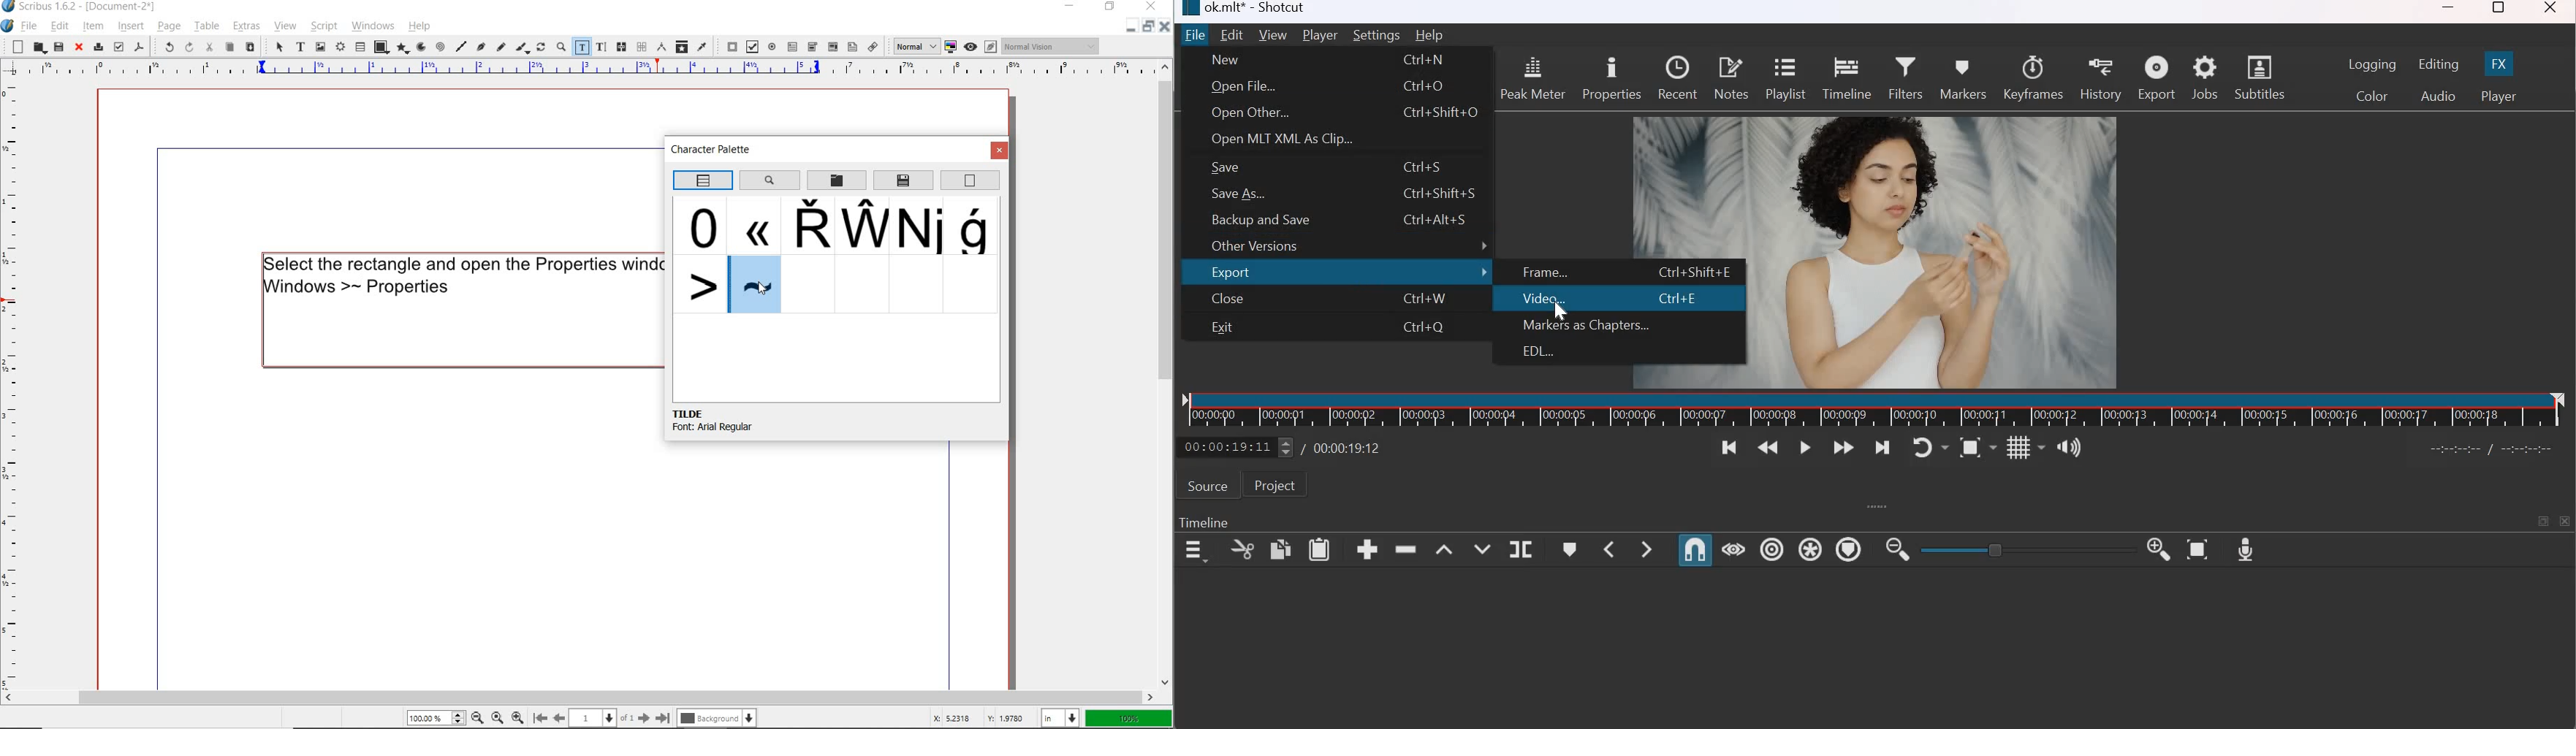 The width and height of the screenshot is (2576, 756). I want to click on Markers, so click(1961, 75).